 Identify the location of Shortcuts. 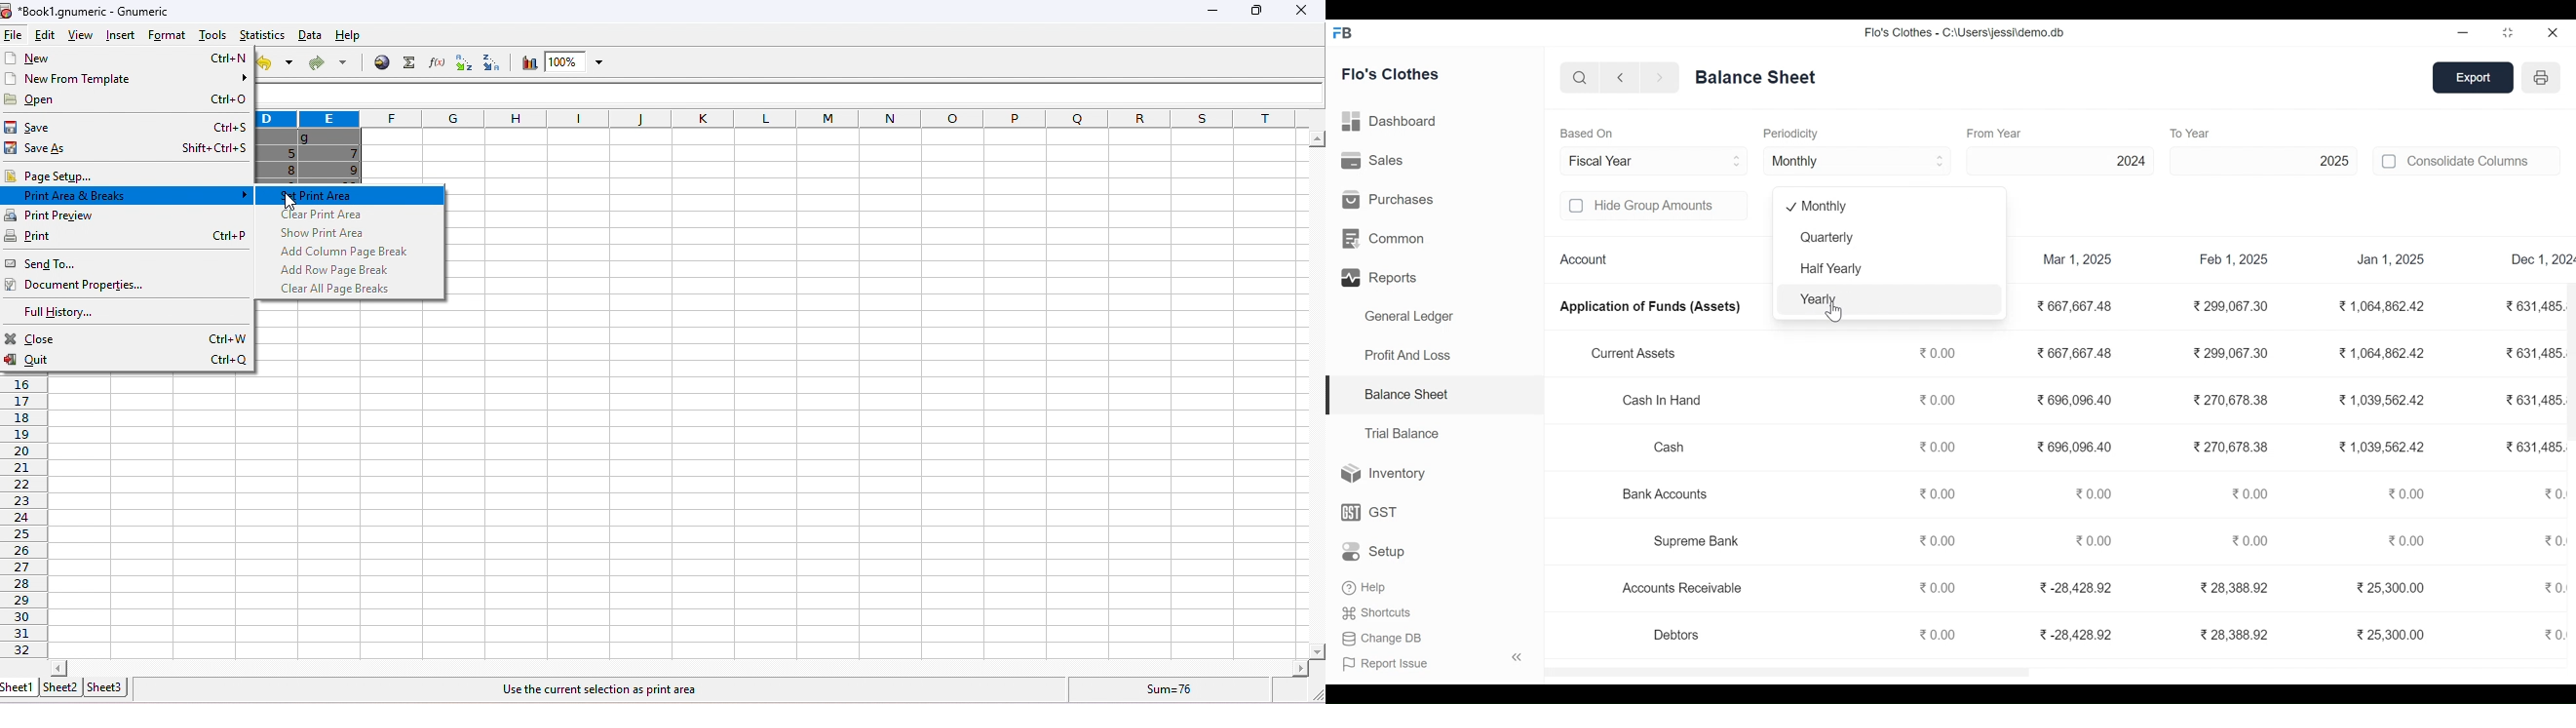
(1378, 611).